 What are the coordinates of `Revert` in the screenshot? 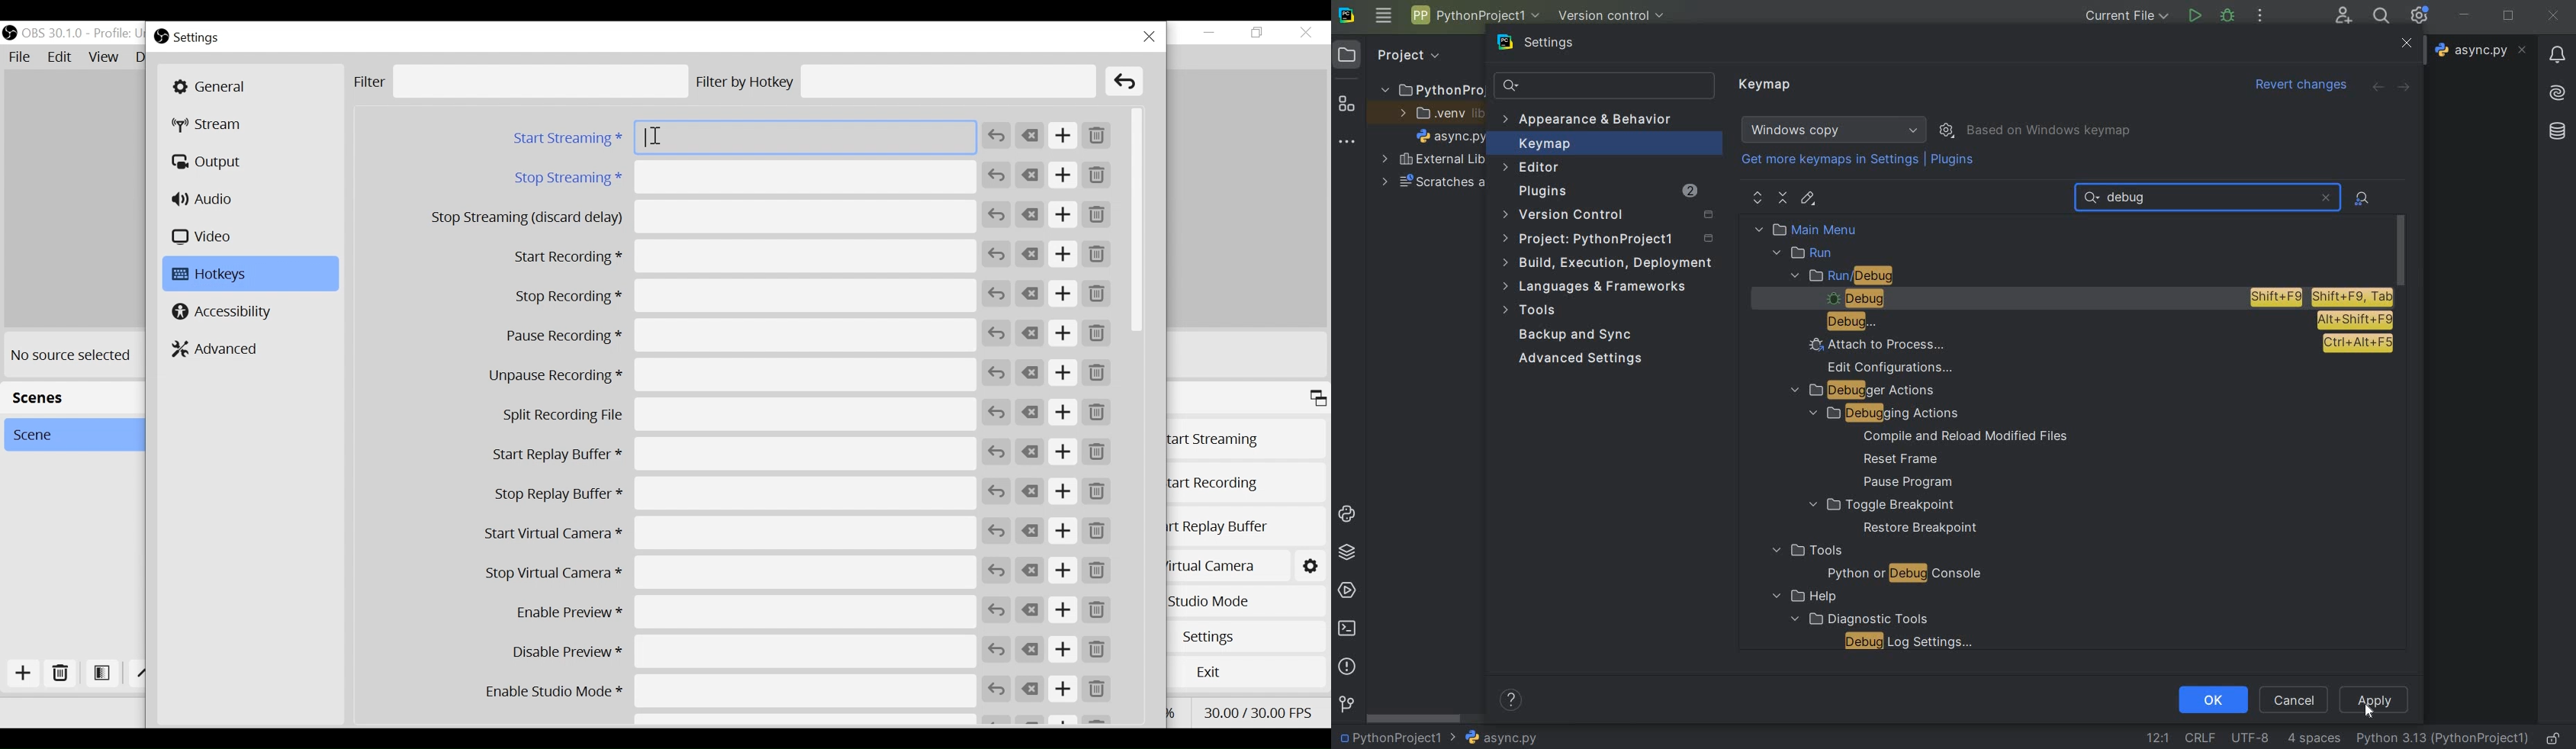 It's located at (998, 531).